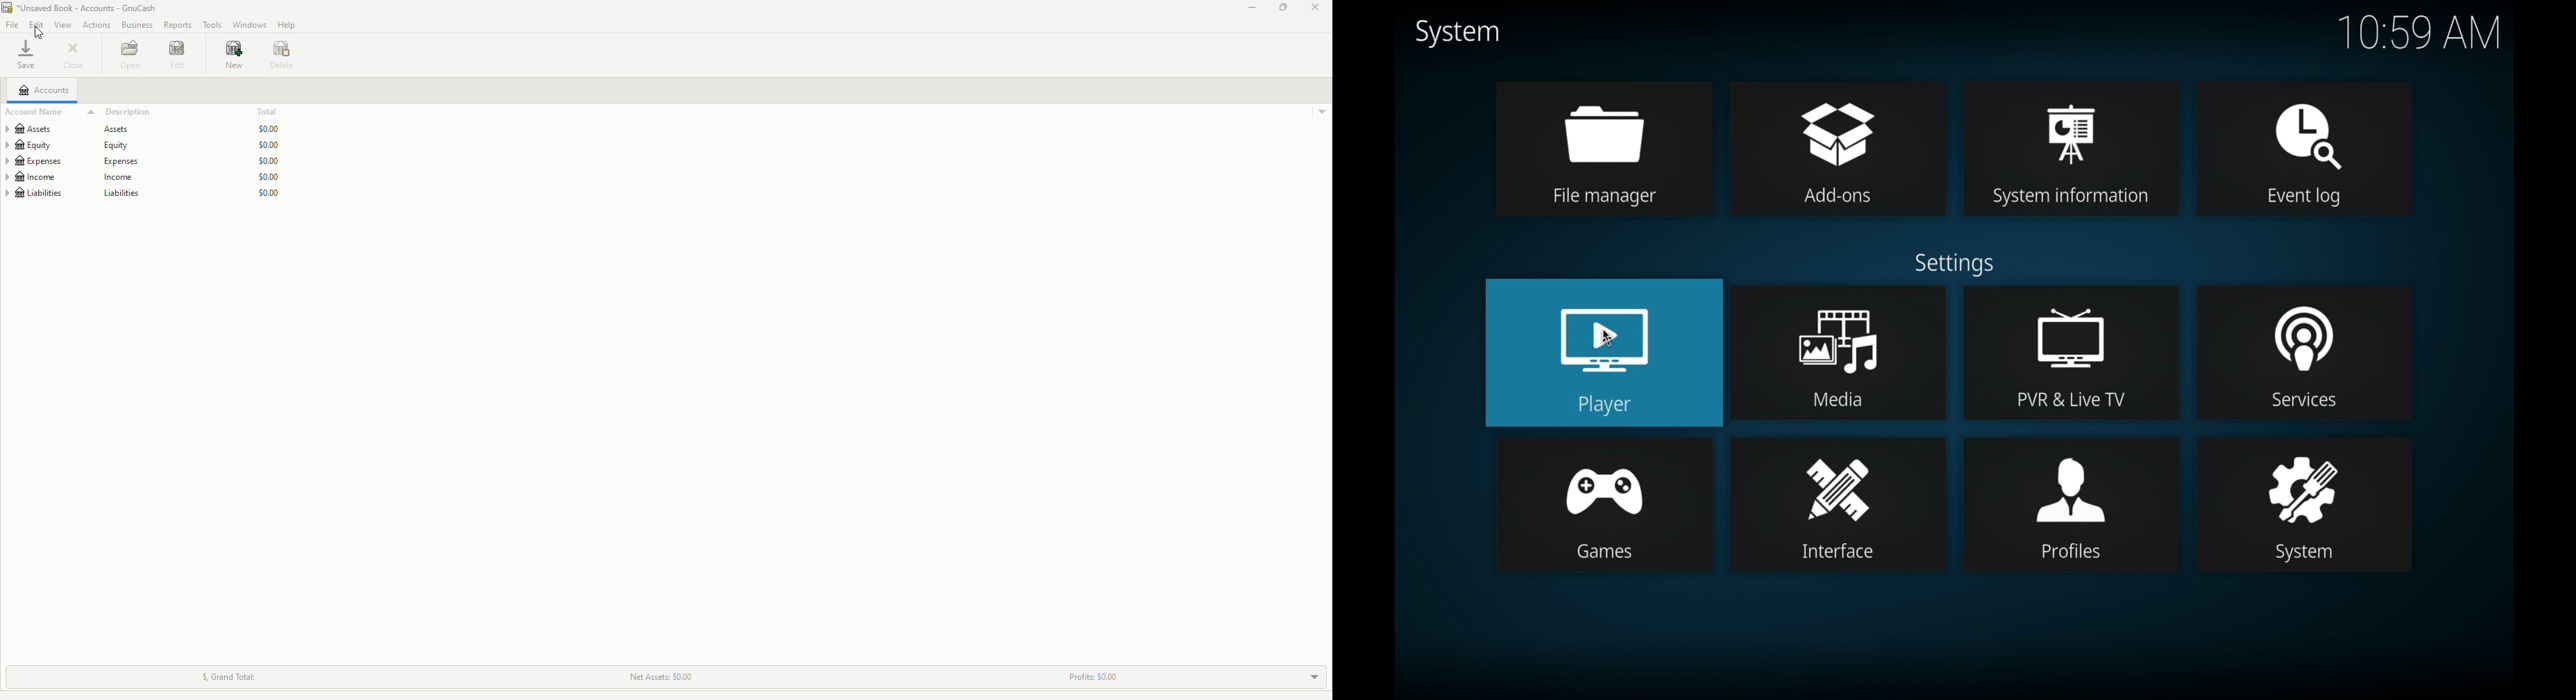 The image size is (2576, 700). What do you see at coordinates (1838, 148) in the screenshot?
I see `add-ons` at bounding box center [1838, 148].